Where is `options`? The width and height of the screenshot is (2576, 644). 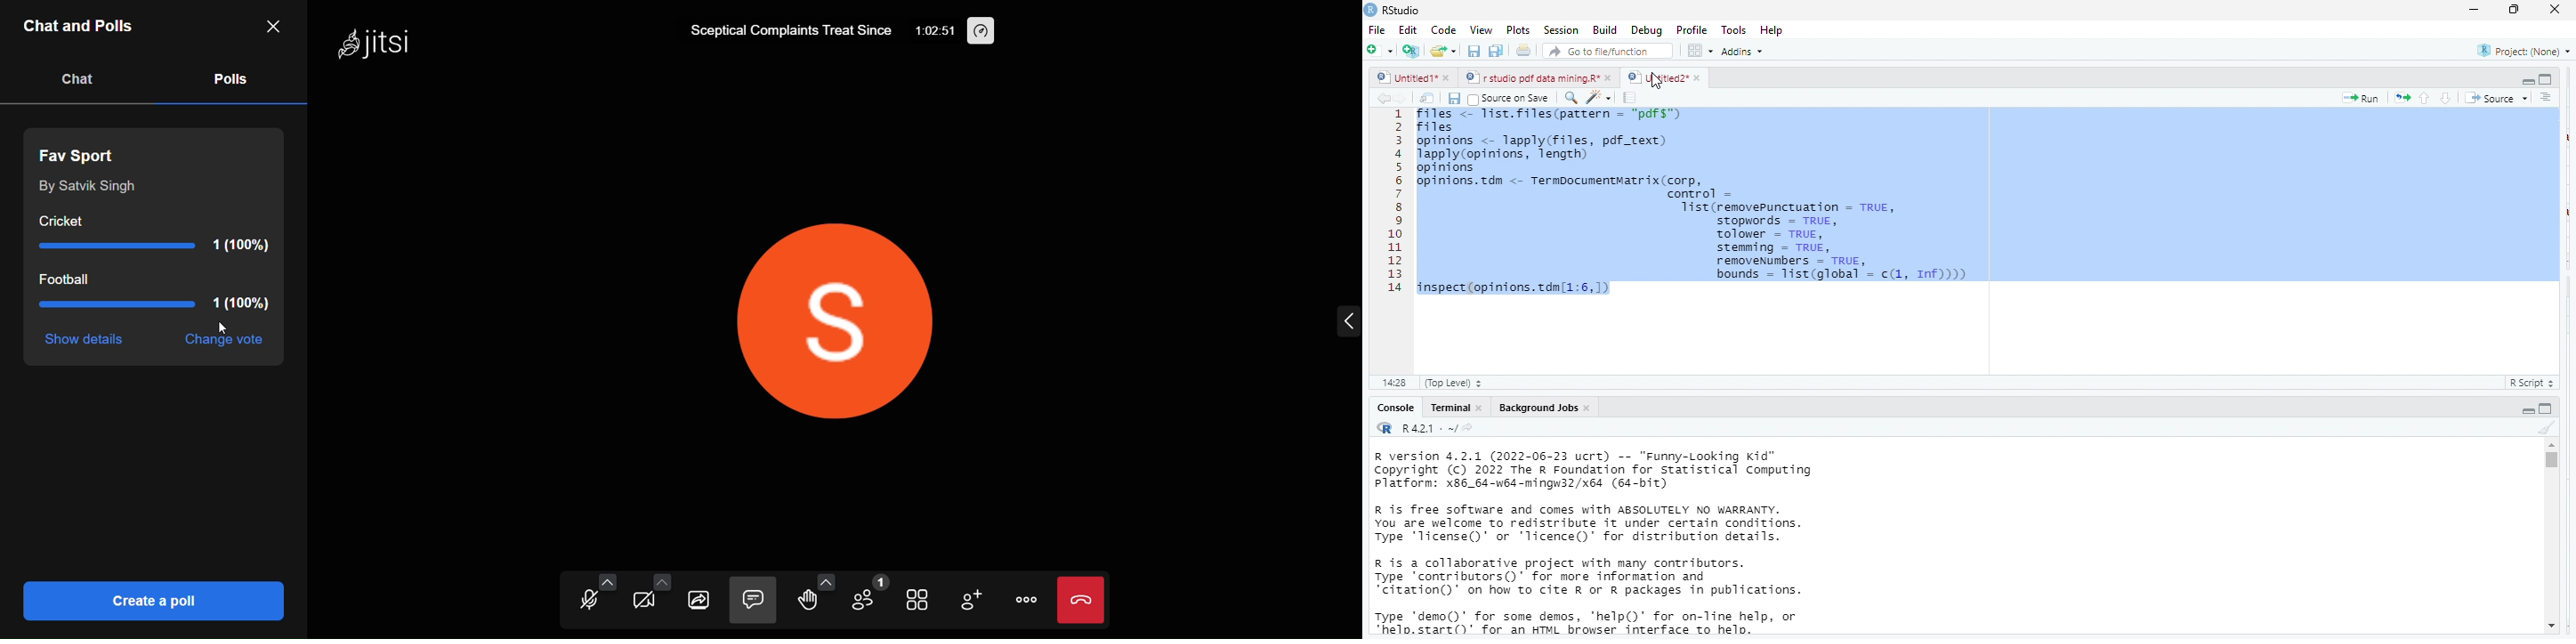
options is located at coordinates (1701, 50).